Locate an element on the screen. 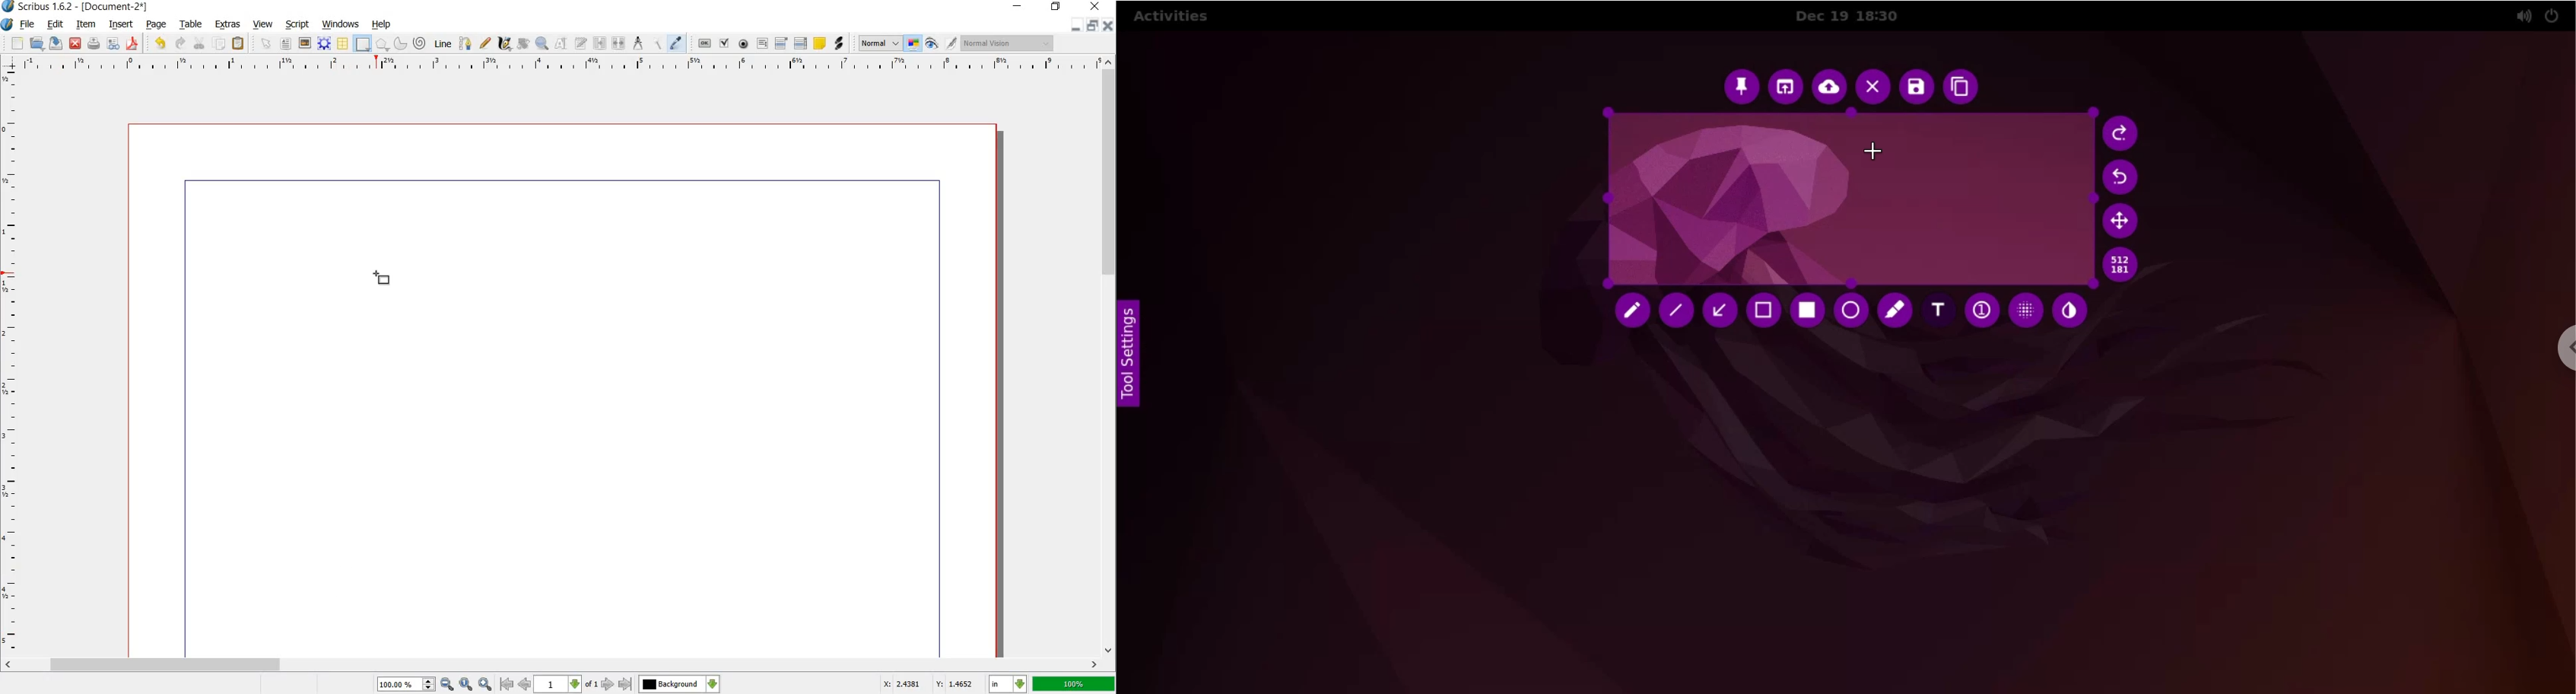 This screenshot has width=2576, height=700. UNDO is located at coordinates (158, 44).